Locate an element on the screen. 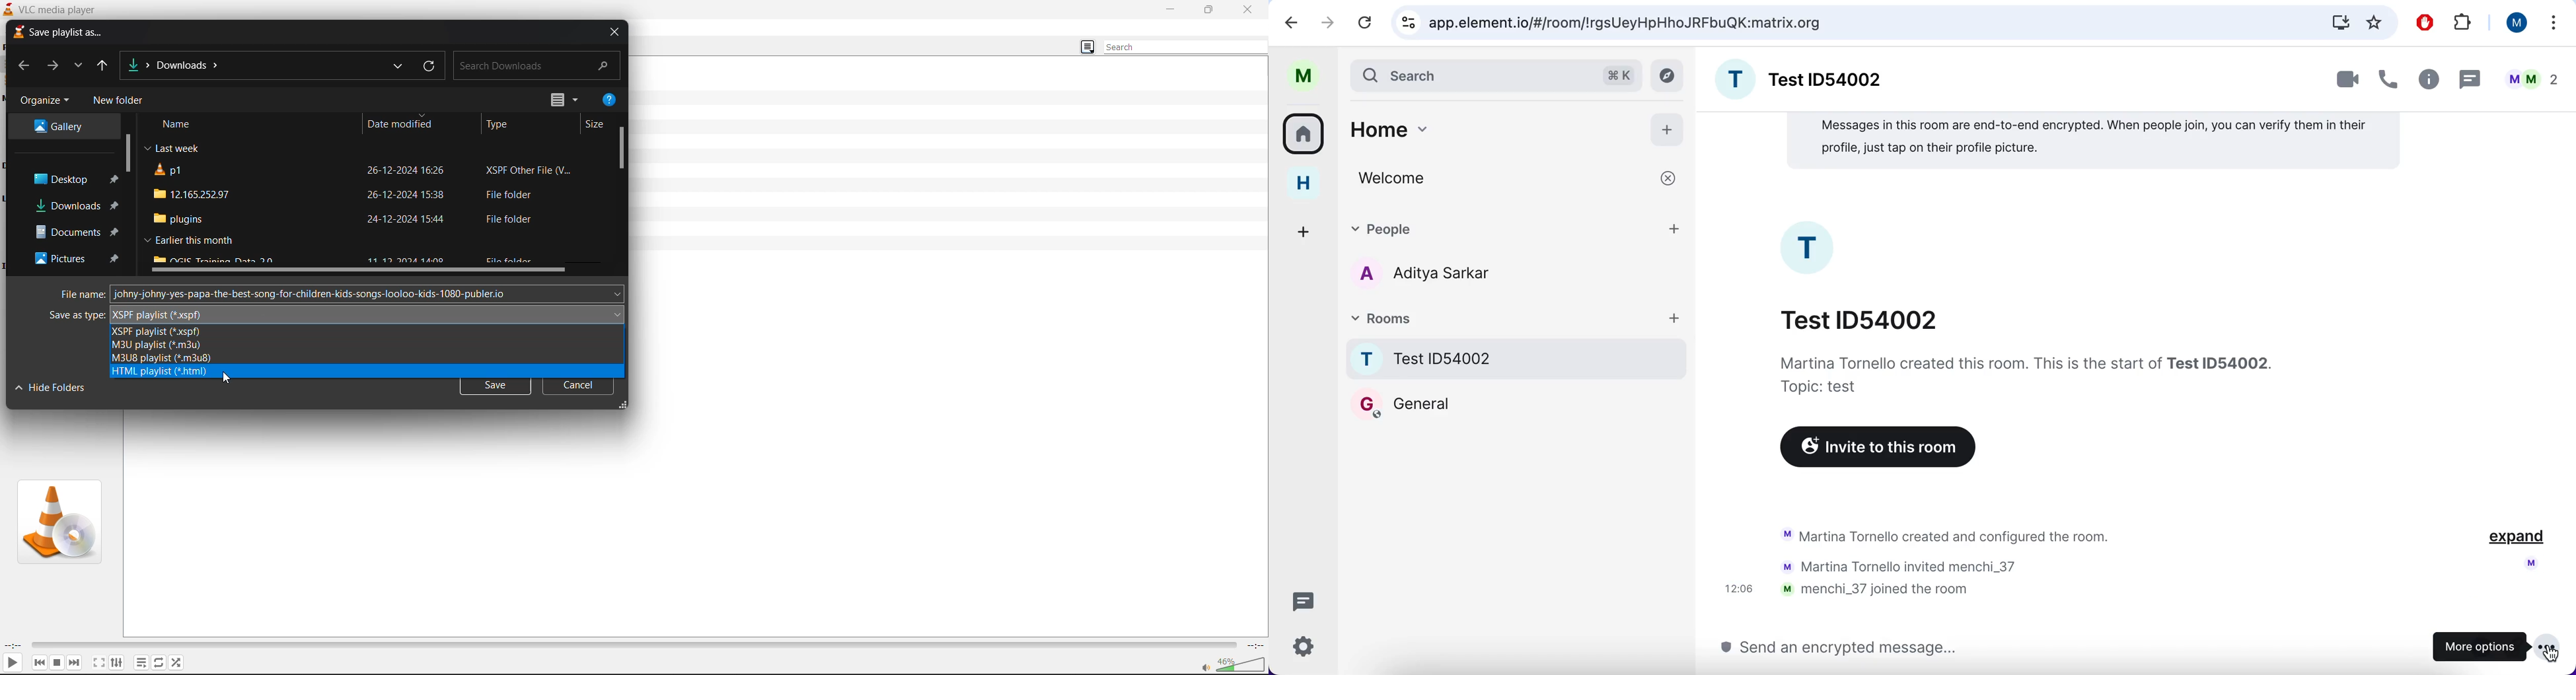  note is located at coordinates (2093, 141).